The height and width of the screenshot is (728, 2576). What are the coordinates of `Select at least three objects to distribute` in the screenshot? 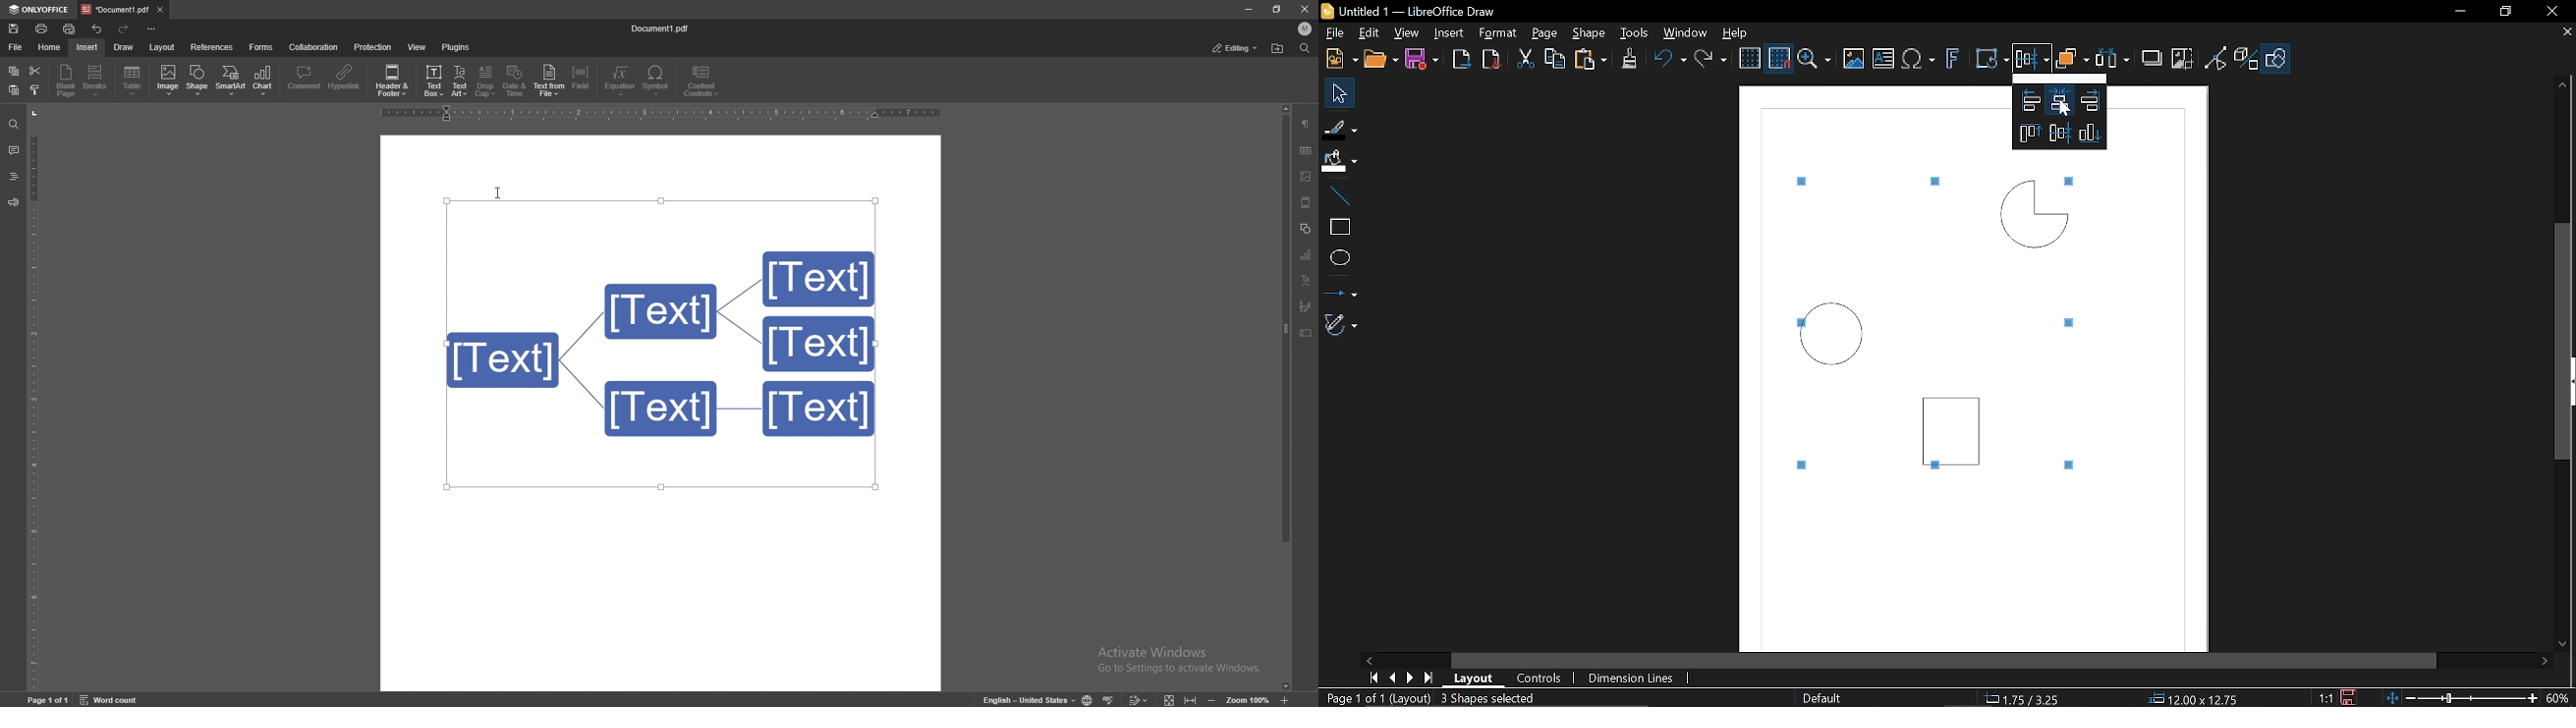 It's located at (2114, 59).